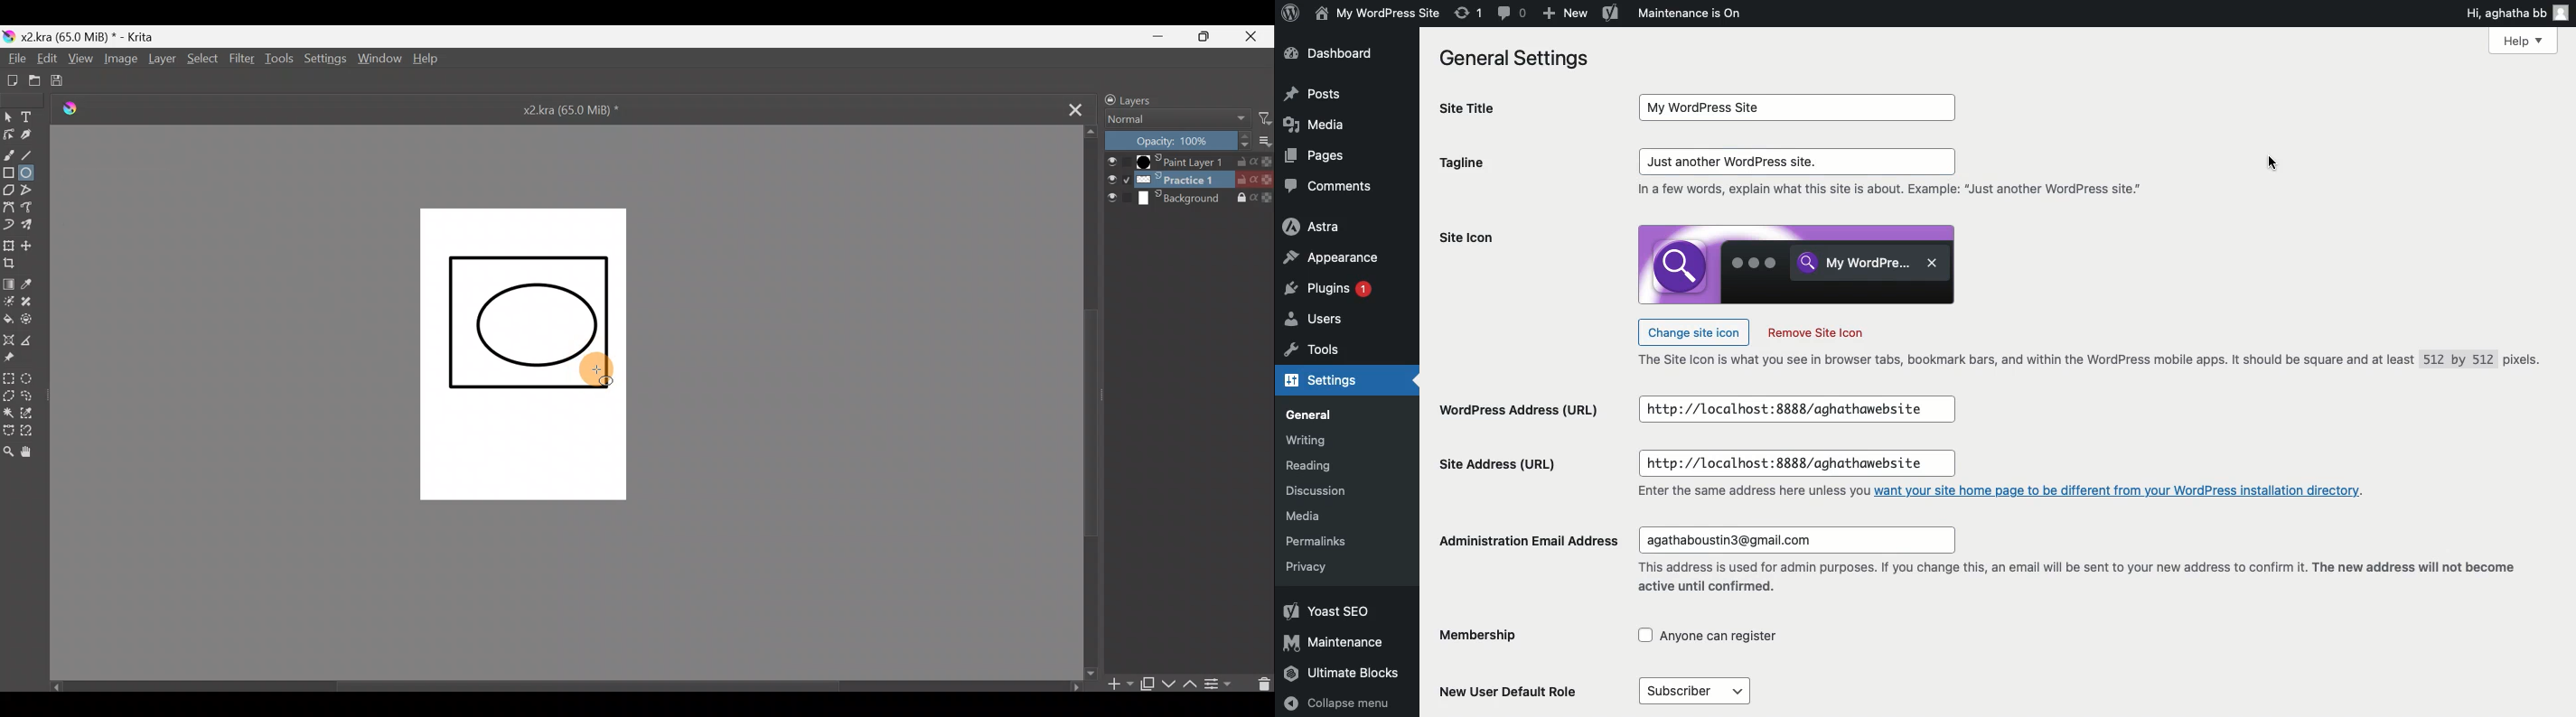 The image size is (2576, 728). Describe the element at coordinates (1498, 462) in the screenshot. I see `Site address` at that location.